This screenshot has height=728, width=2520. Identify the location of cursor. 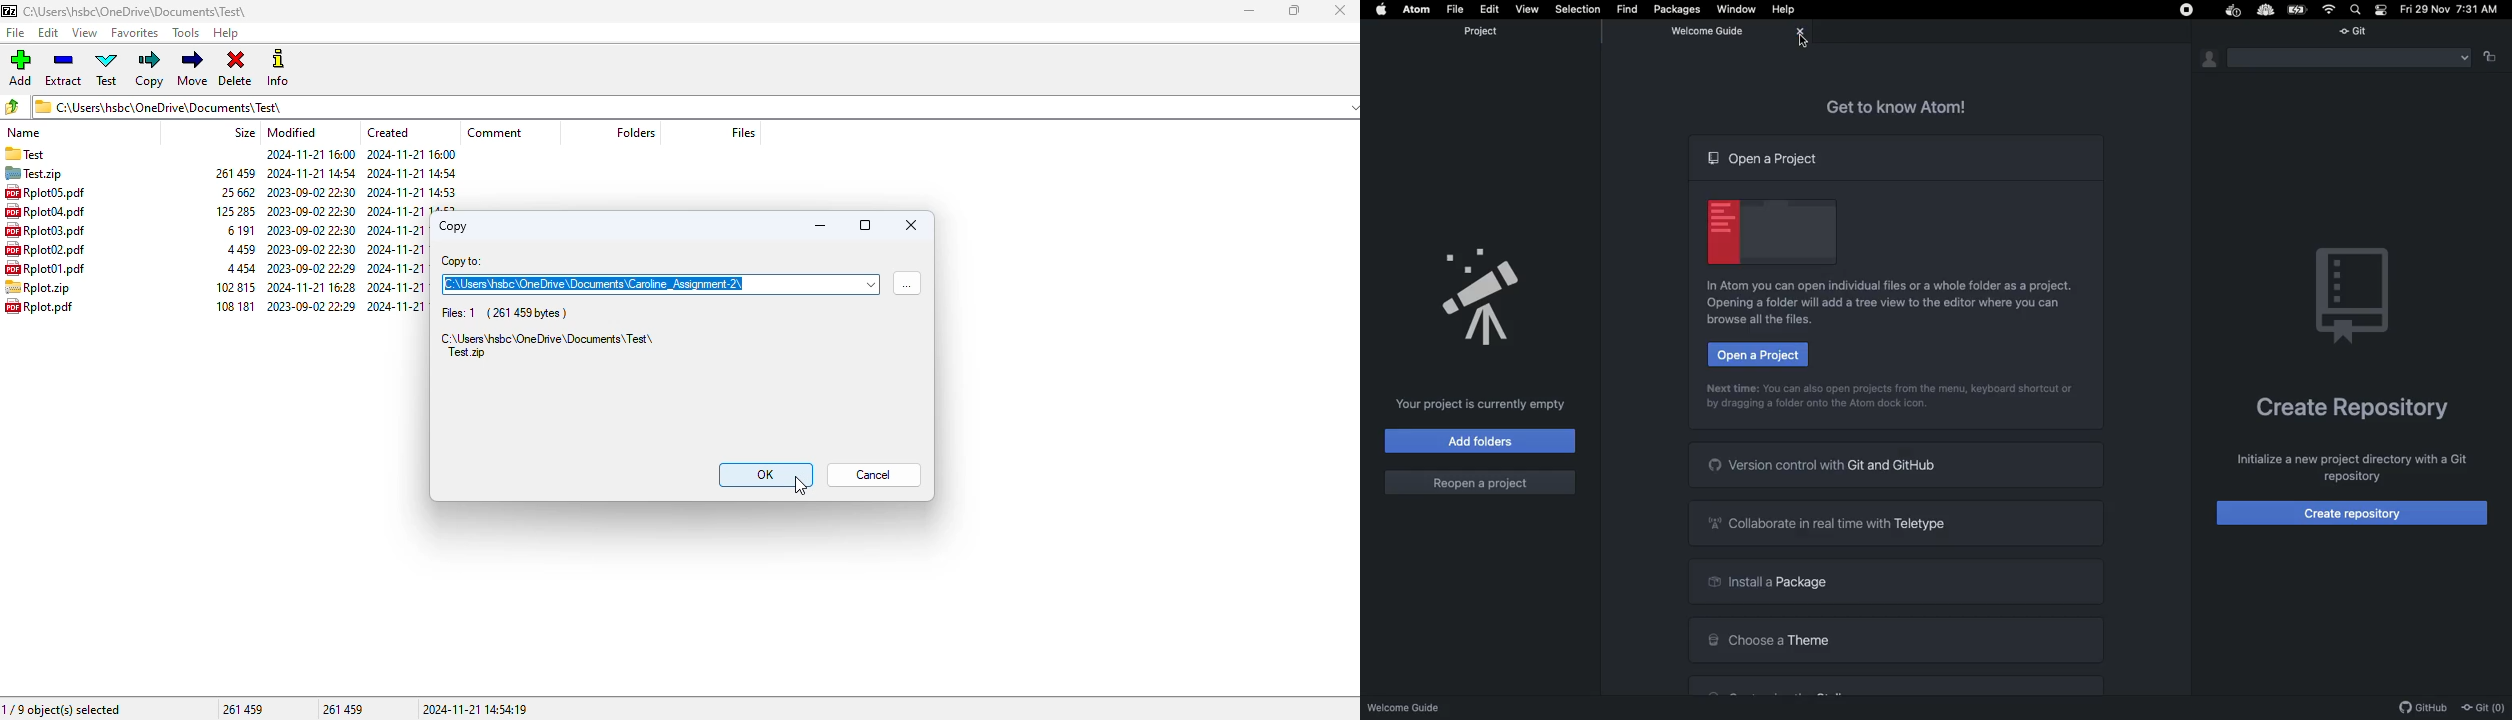
(1801, 42).